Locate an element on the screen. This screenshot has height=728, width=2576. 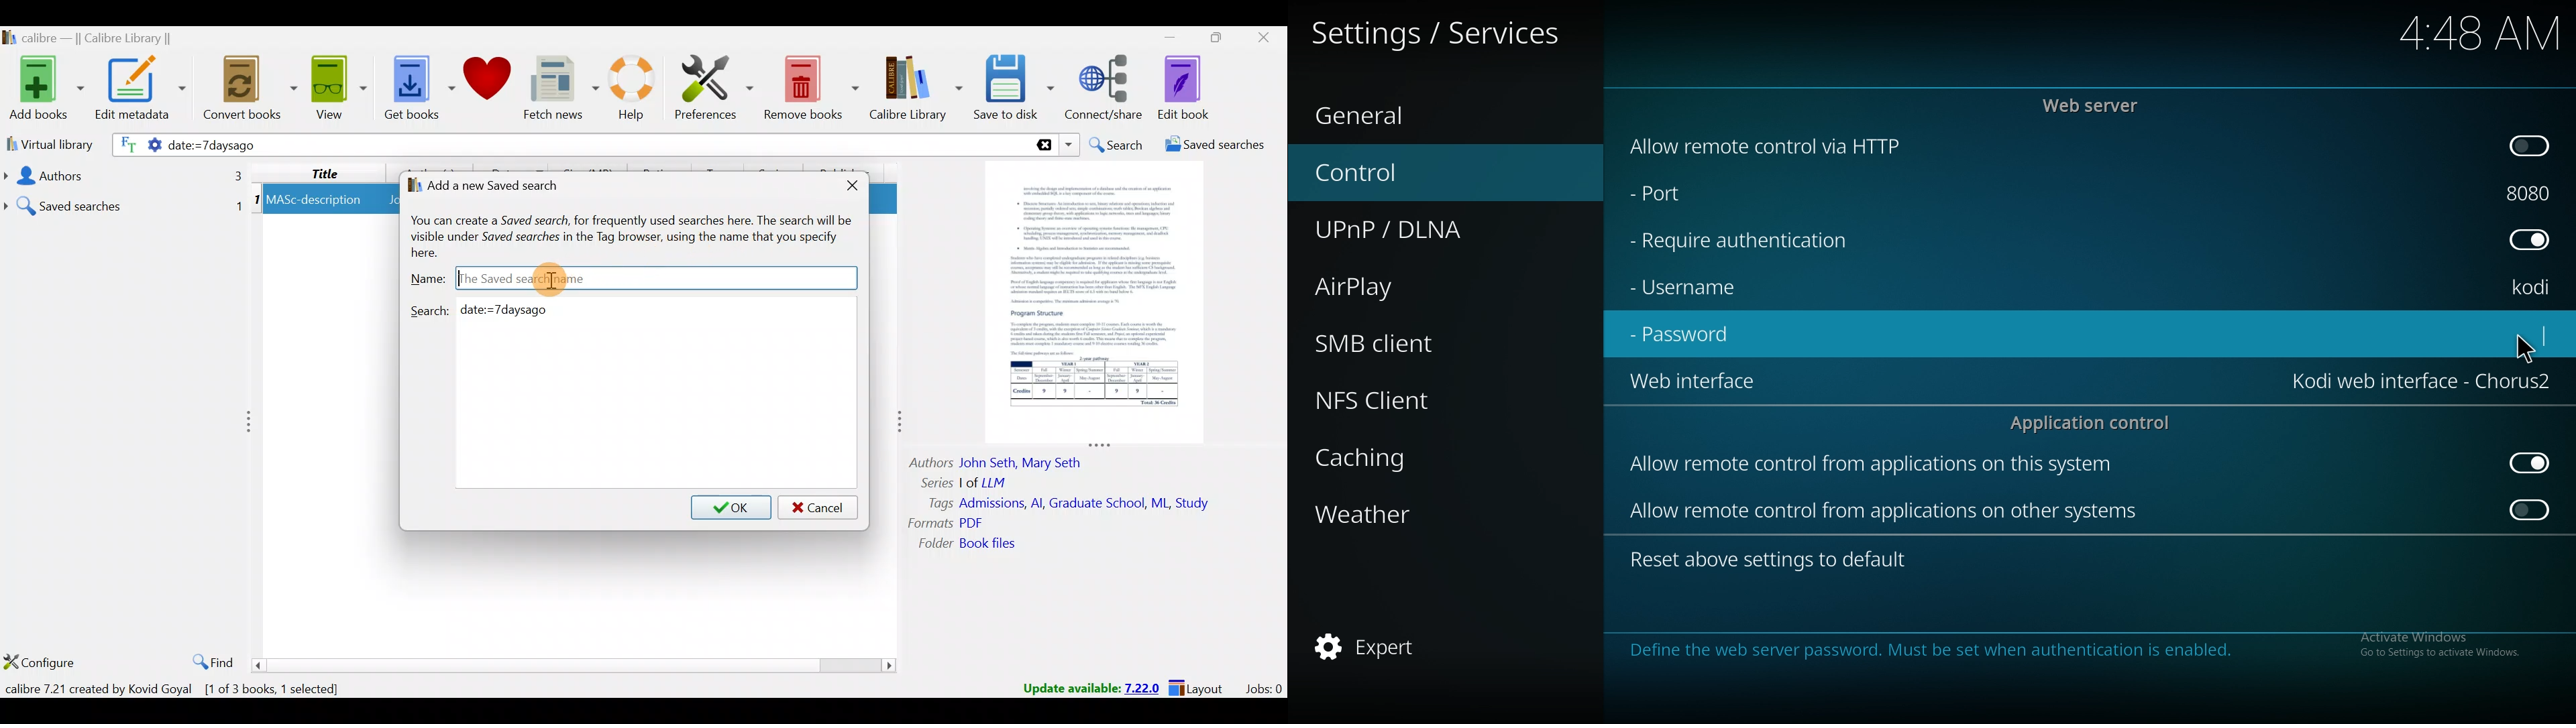
control is located at coordinates (1386, 172).